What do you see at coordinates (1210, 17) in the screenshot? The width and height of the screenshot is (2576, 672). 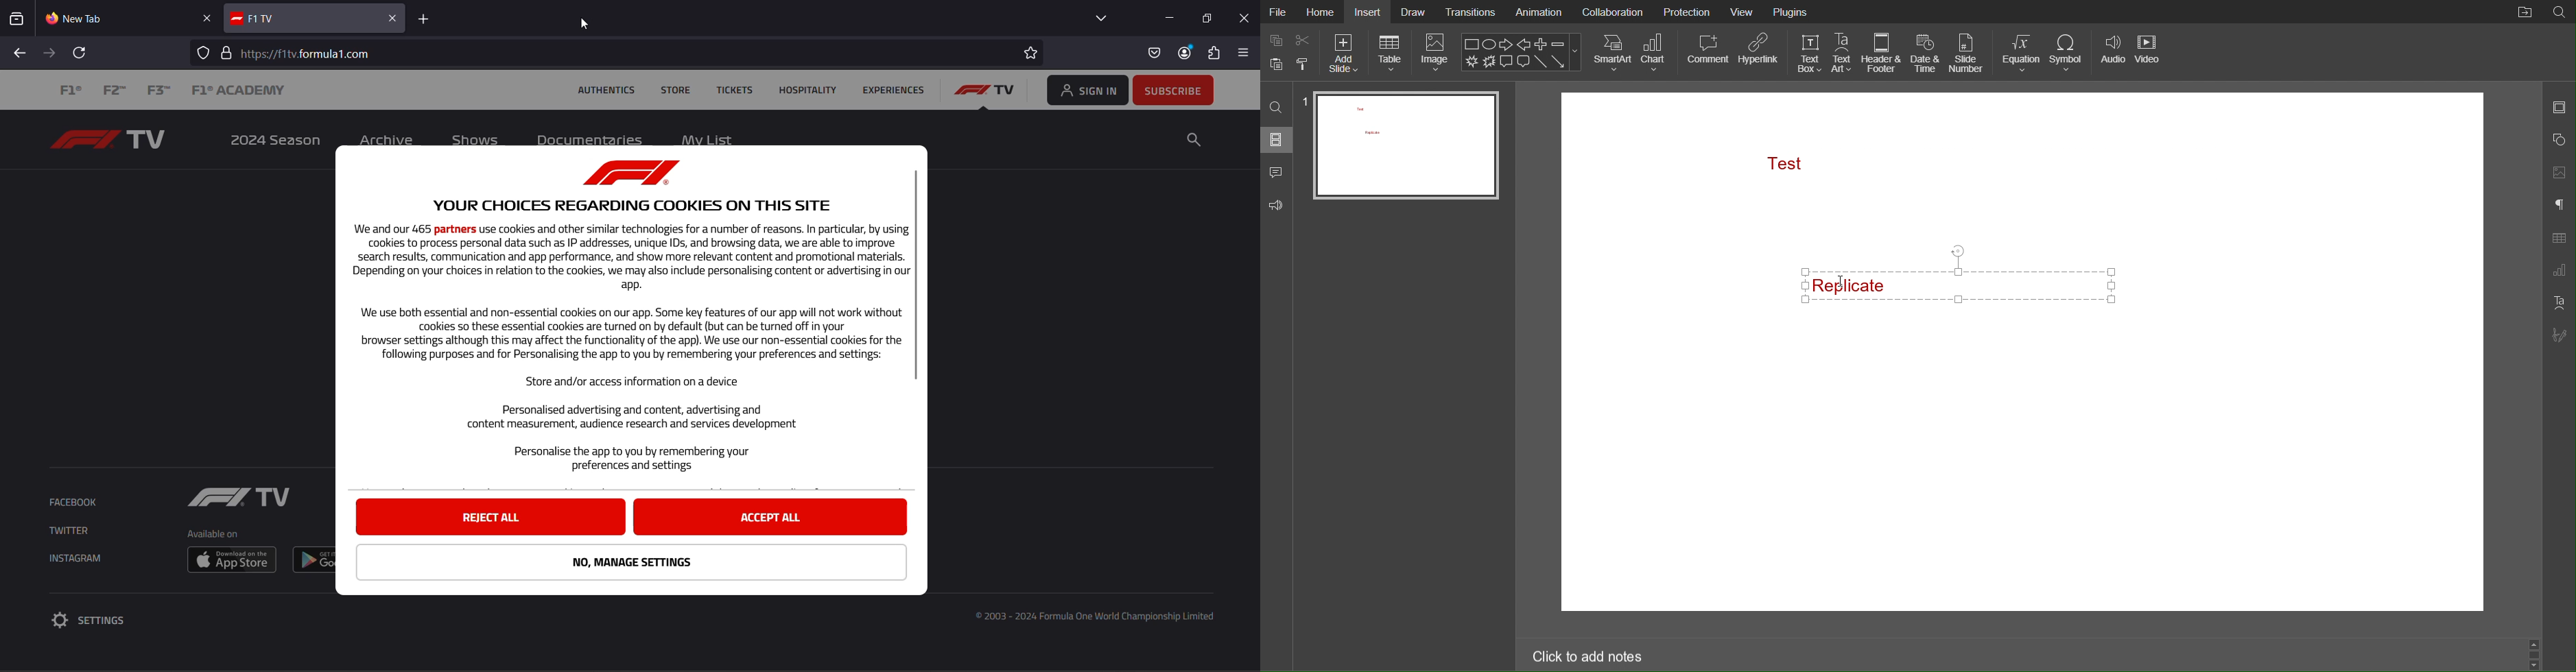 I see `maximize` at bounding box center [1210, 17].